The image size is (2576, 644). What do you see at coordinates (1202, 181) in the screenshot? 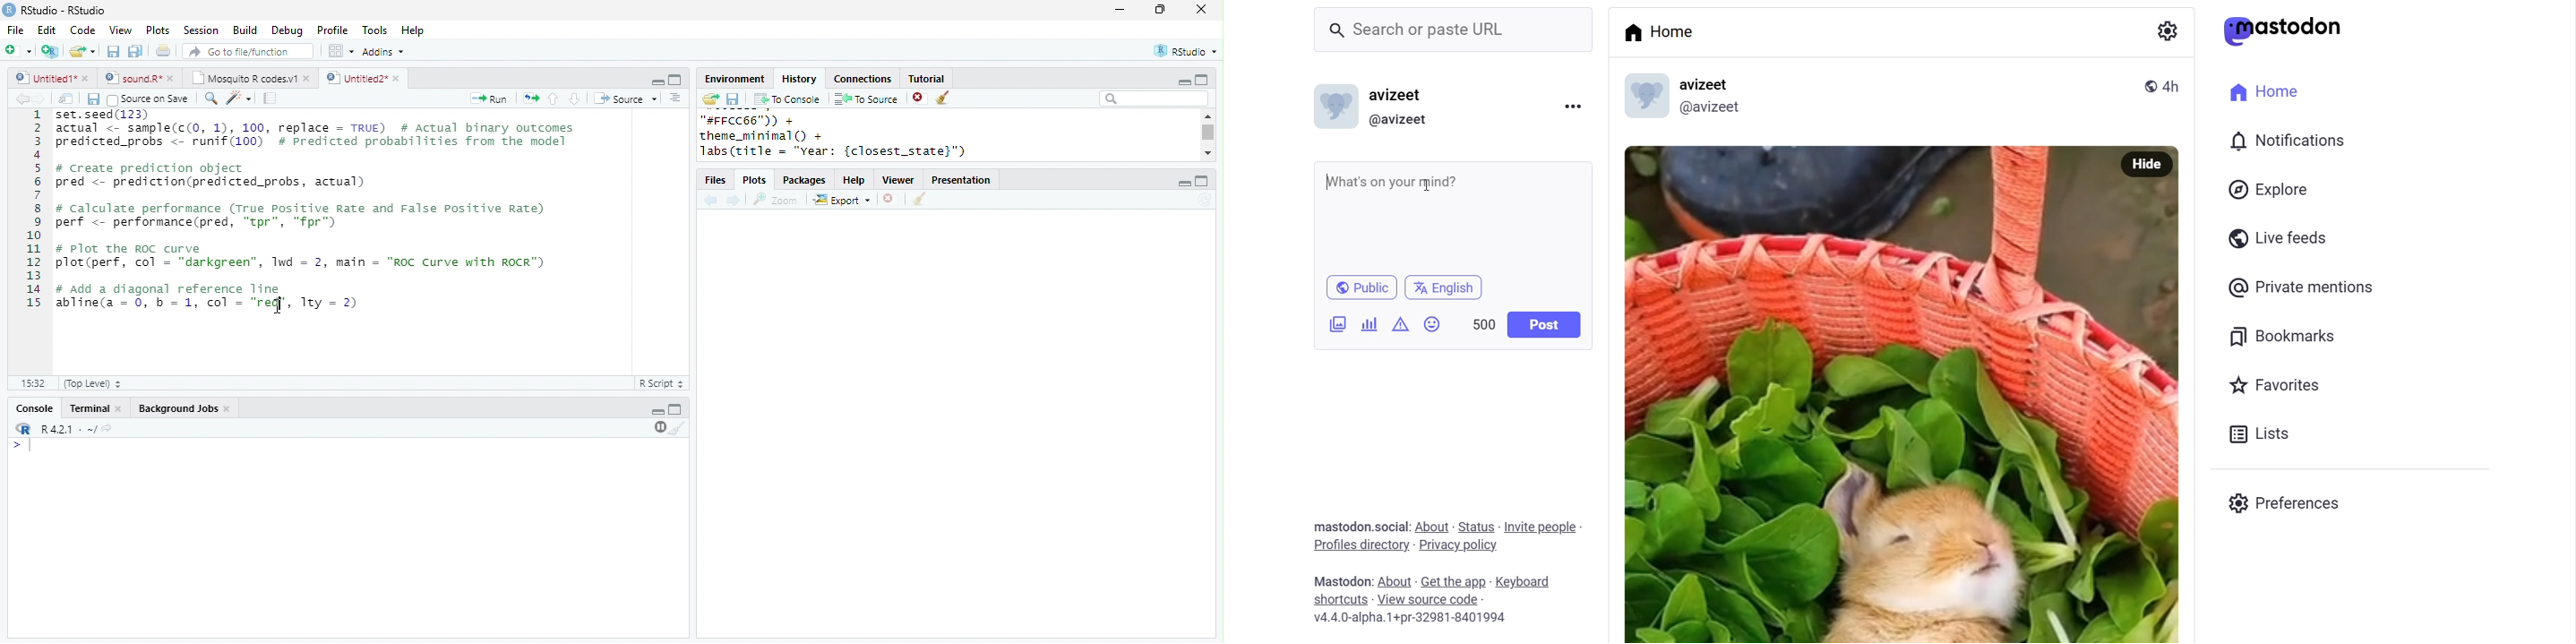
I see `maximize` at bounding box center [1202, 181].